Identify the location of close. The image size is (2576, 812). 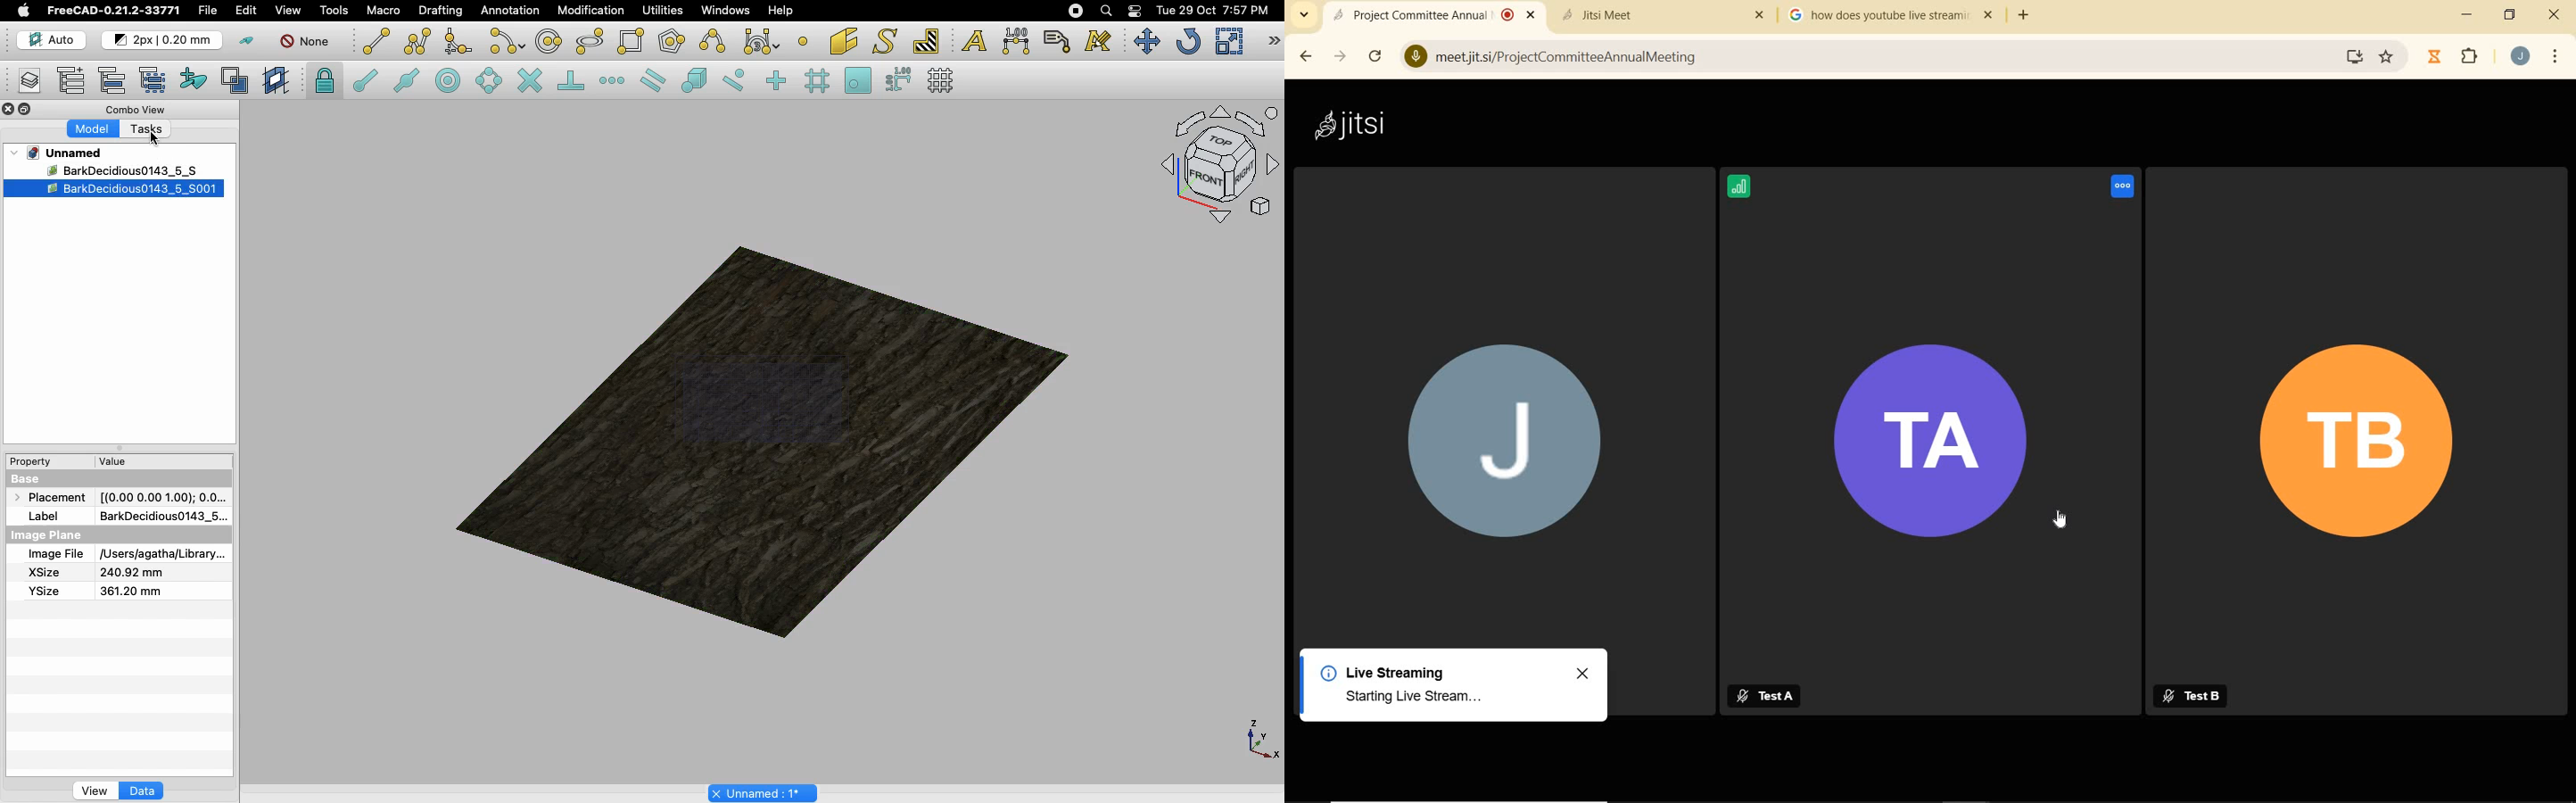
(2556, 15).